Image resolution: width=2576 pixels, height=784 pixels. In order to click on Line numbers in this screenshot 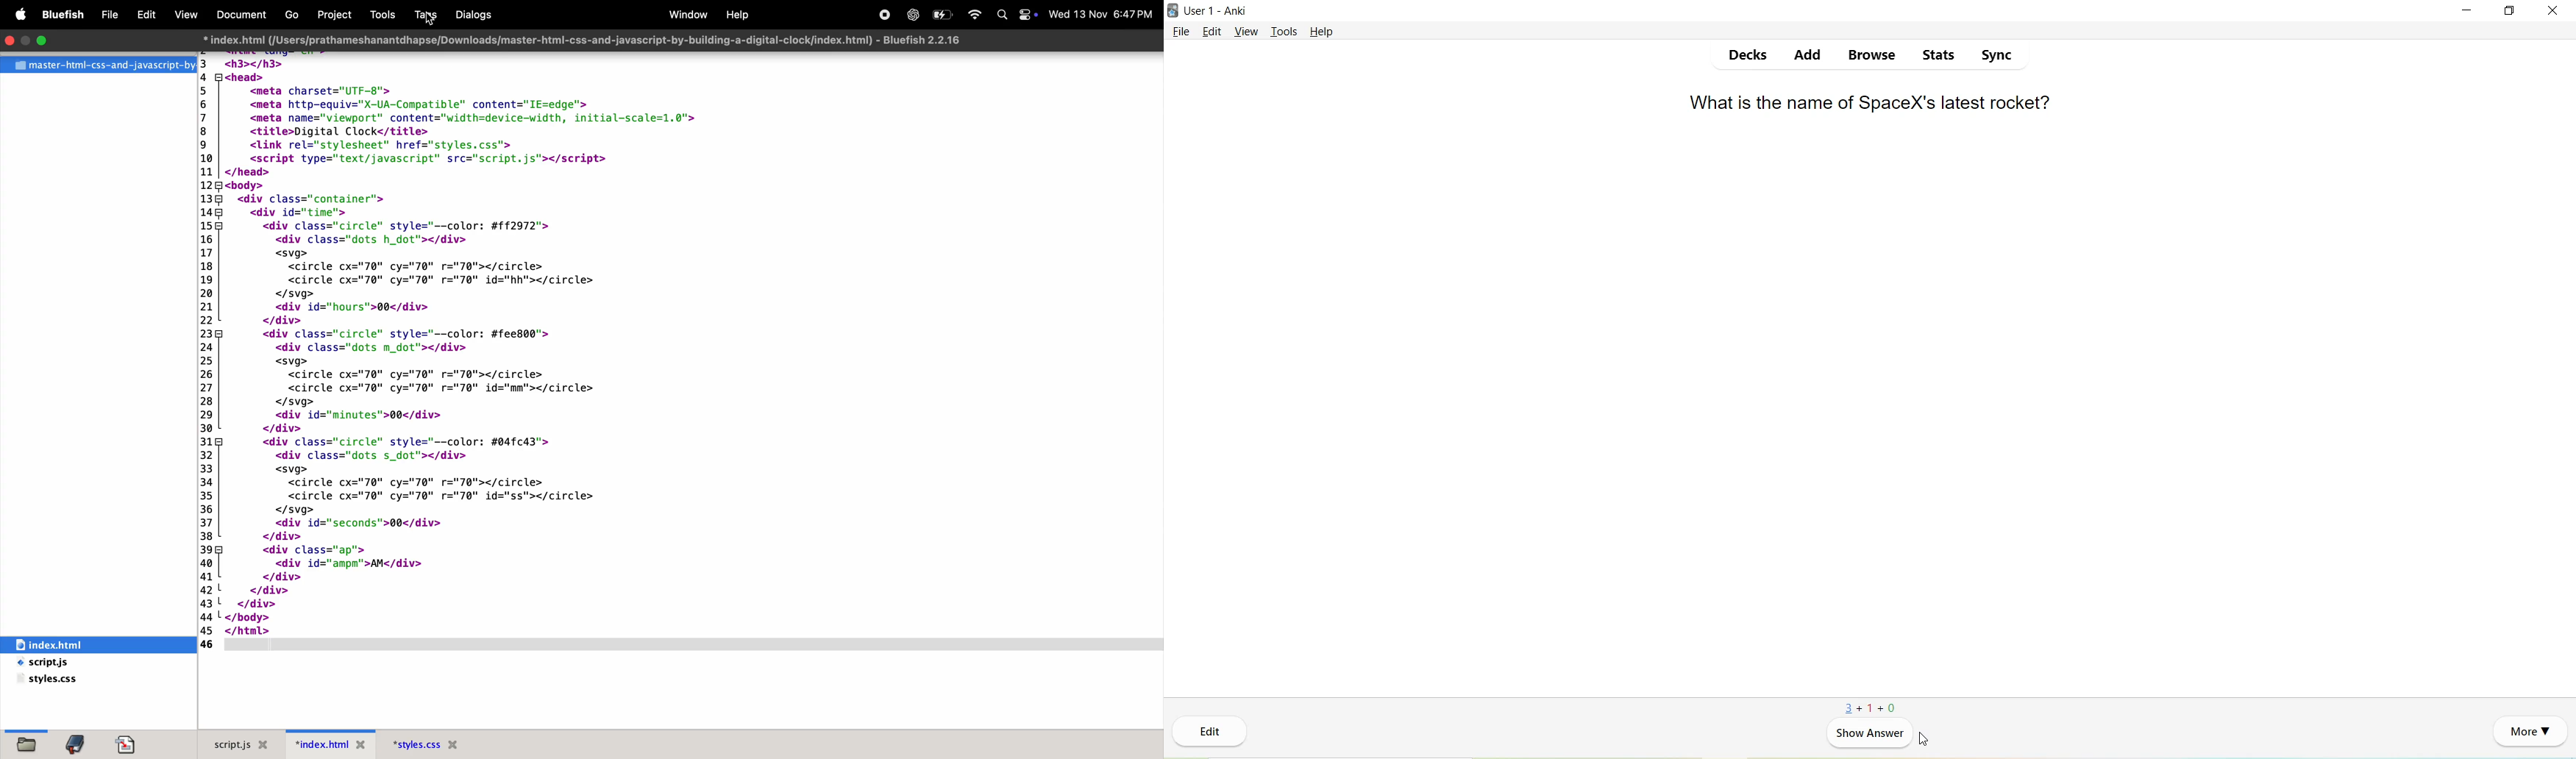, I will do `click(206, 352)`.